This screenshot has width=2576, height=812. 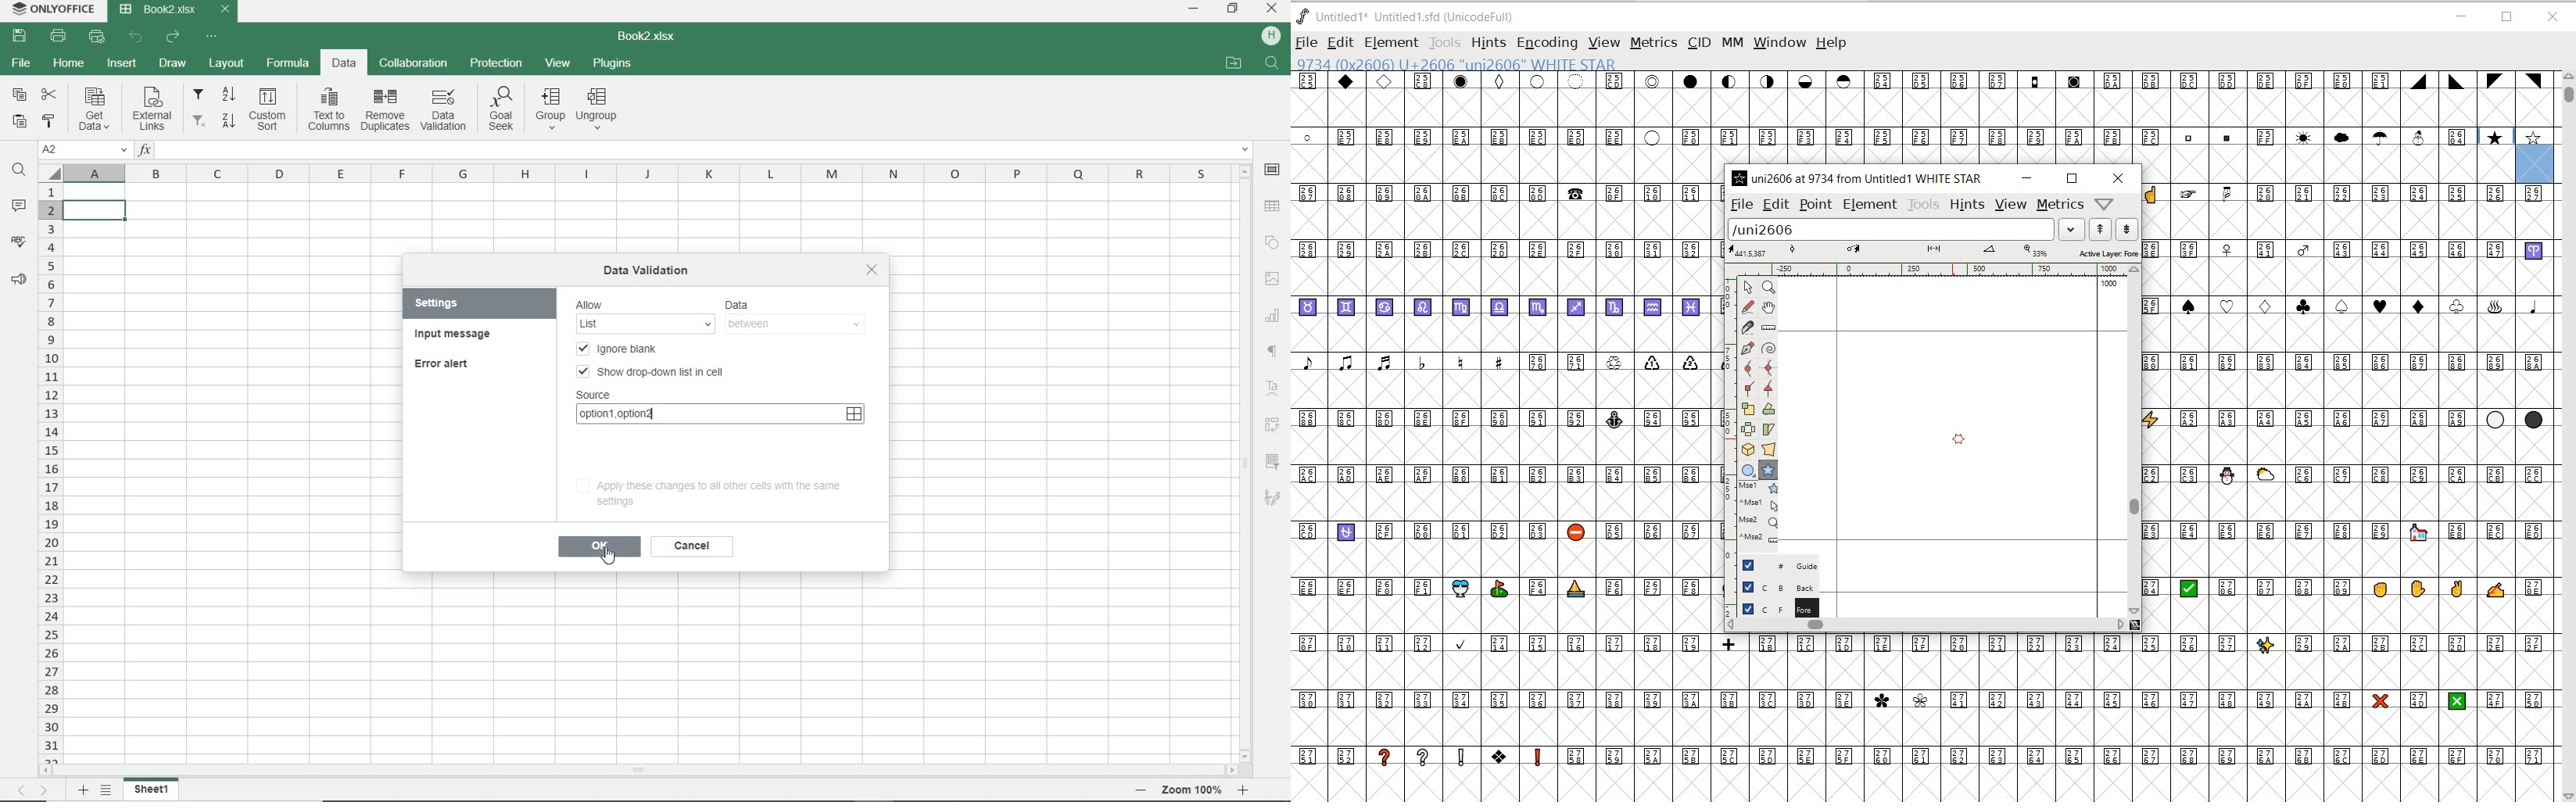 I want to click on CELL SETTINGS, so click(x=1272, y=170).